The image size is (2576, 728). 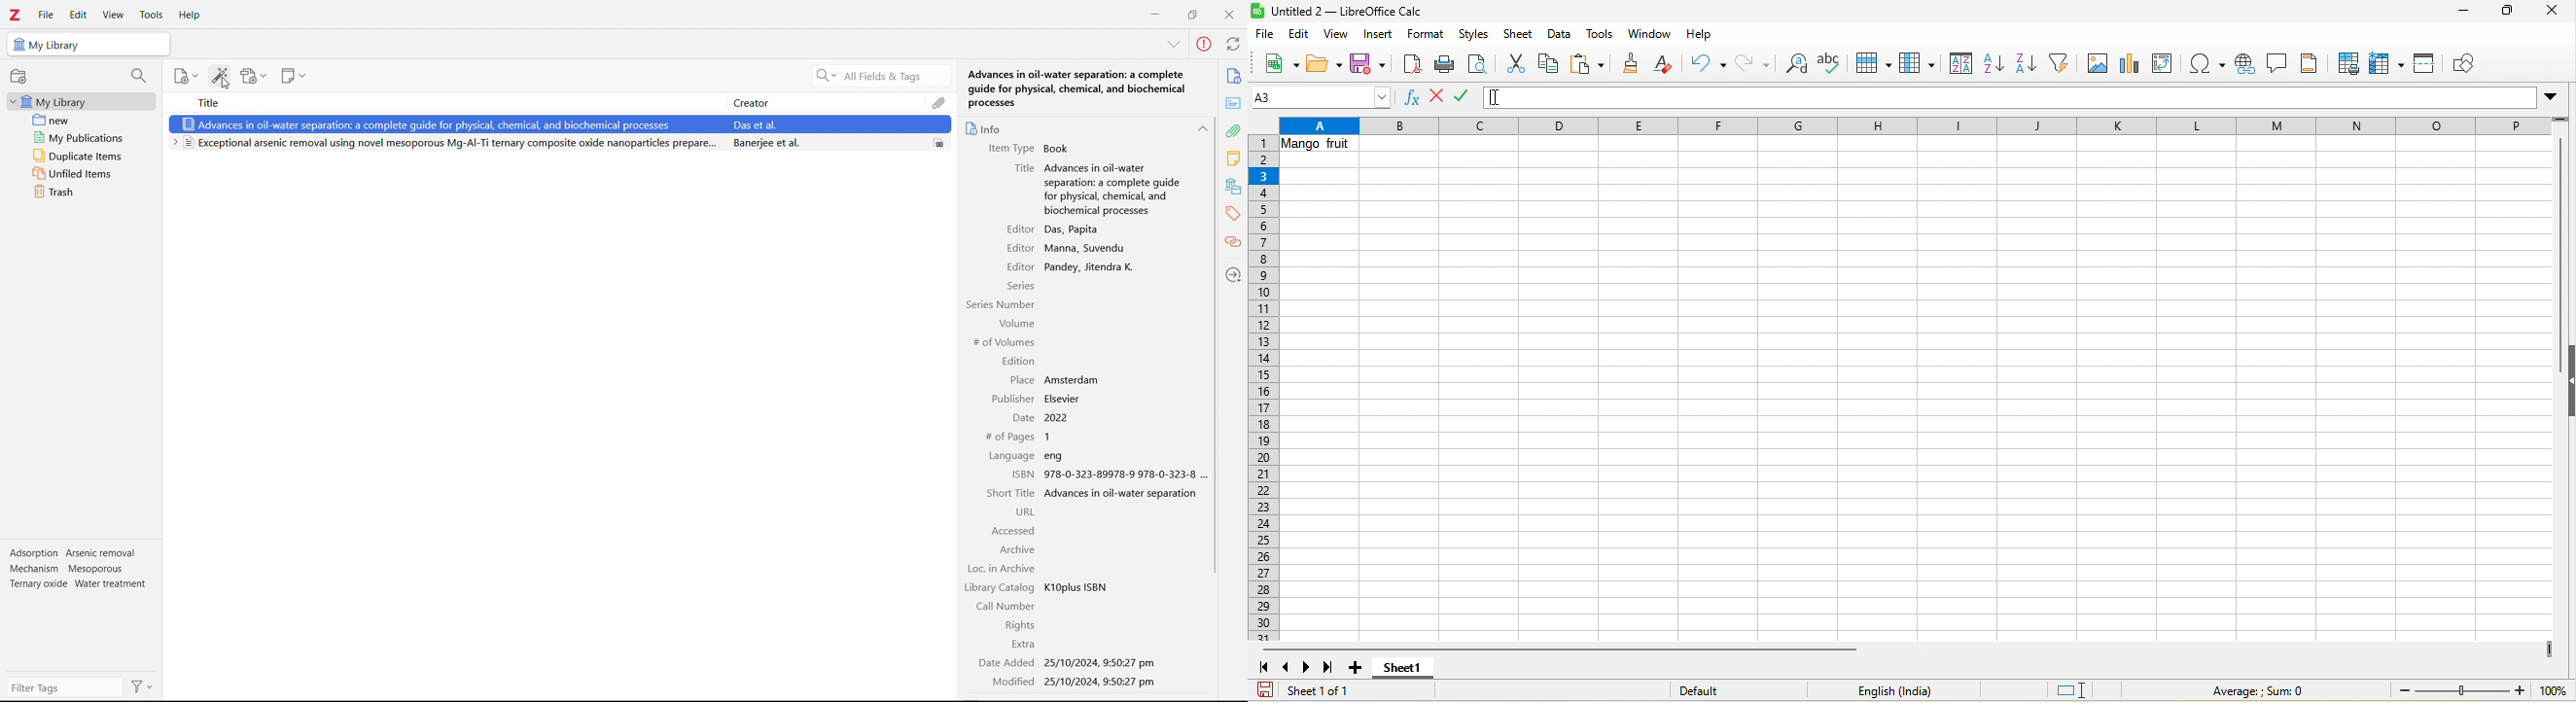 I want to click on sort, so click(x=1958, y=64).